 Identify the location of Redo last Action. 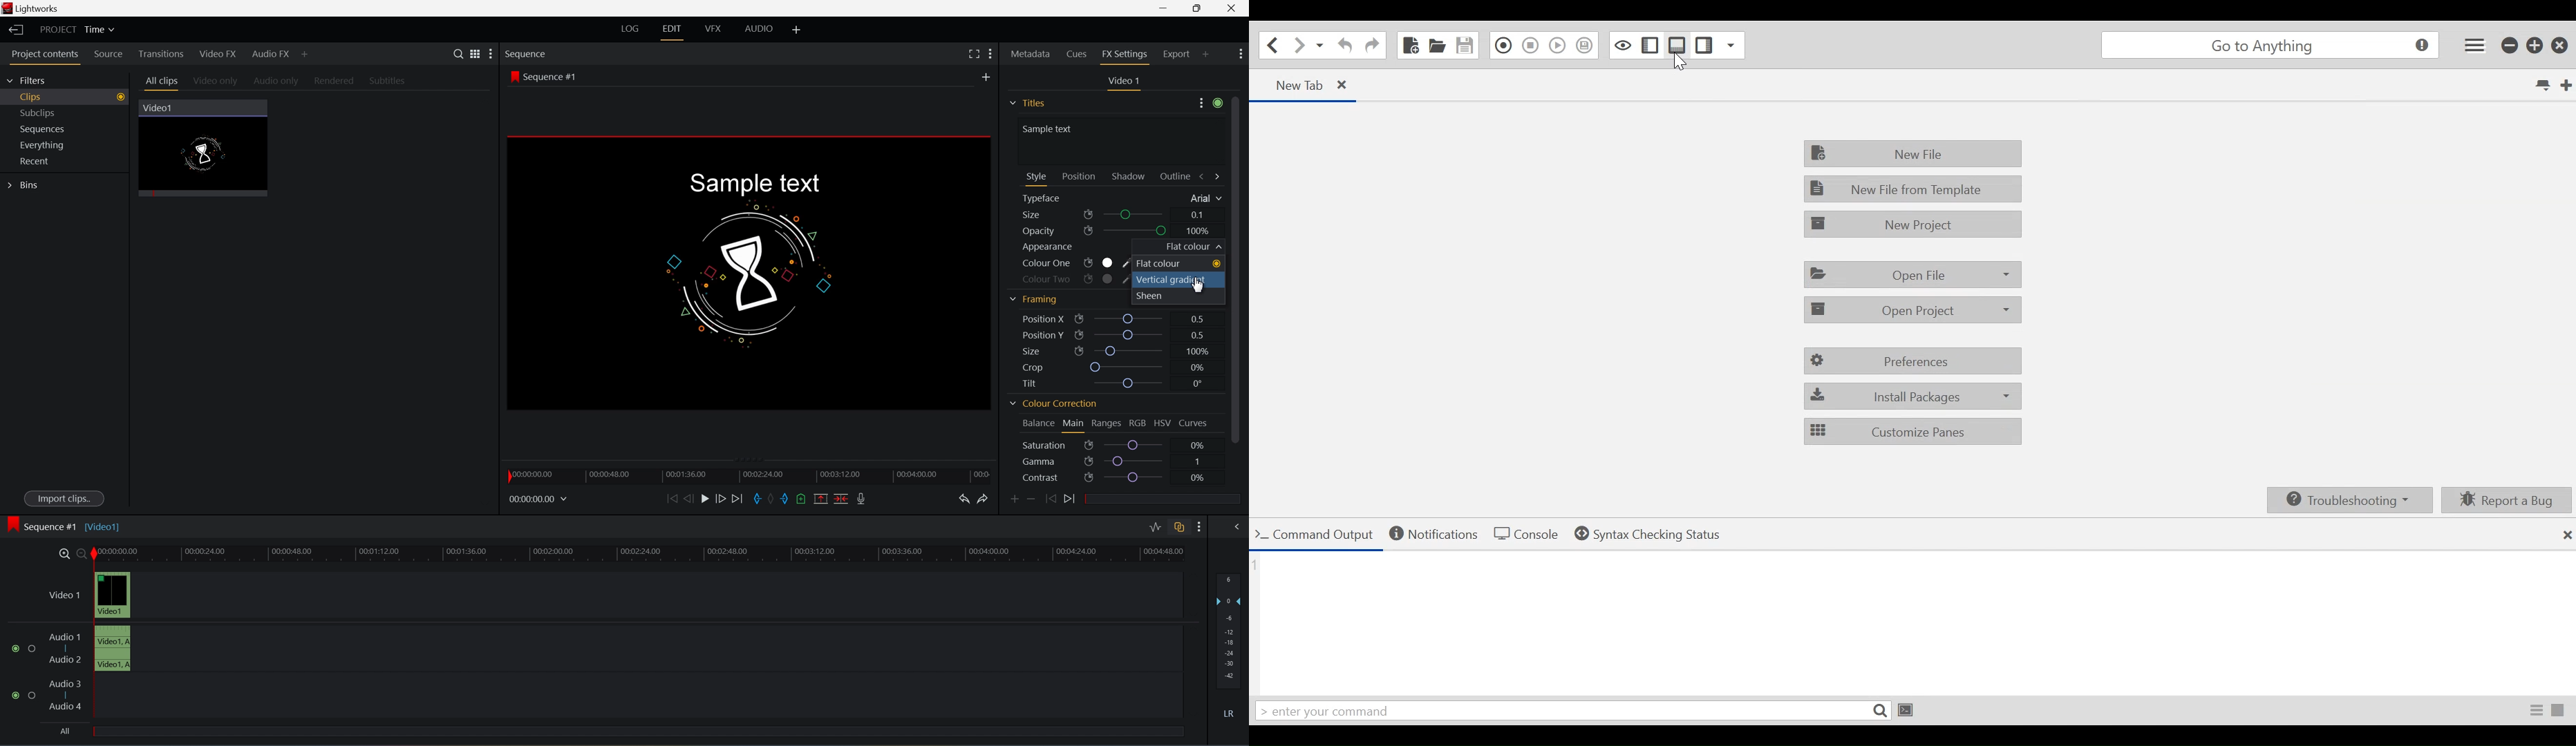
(1373, 46).